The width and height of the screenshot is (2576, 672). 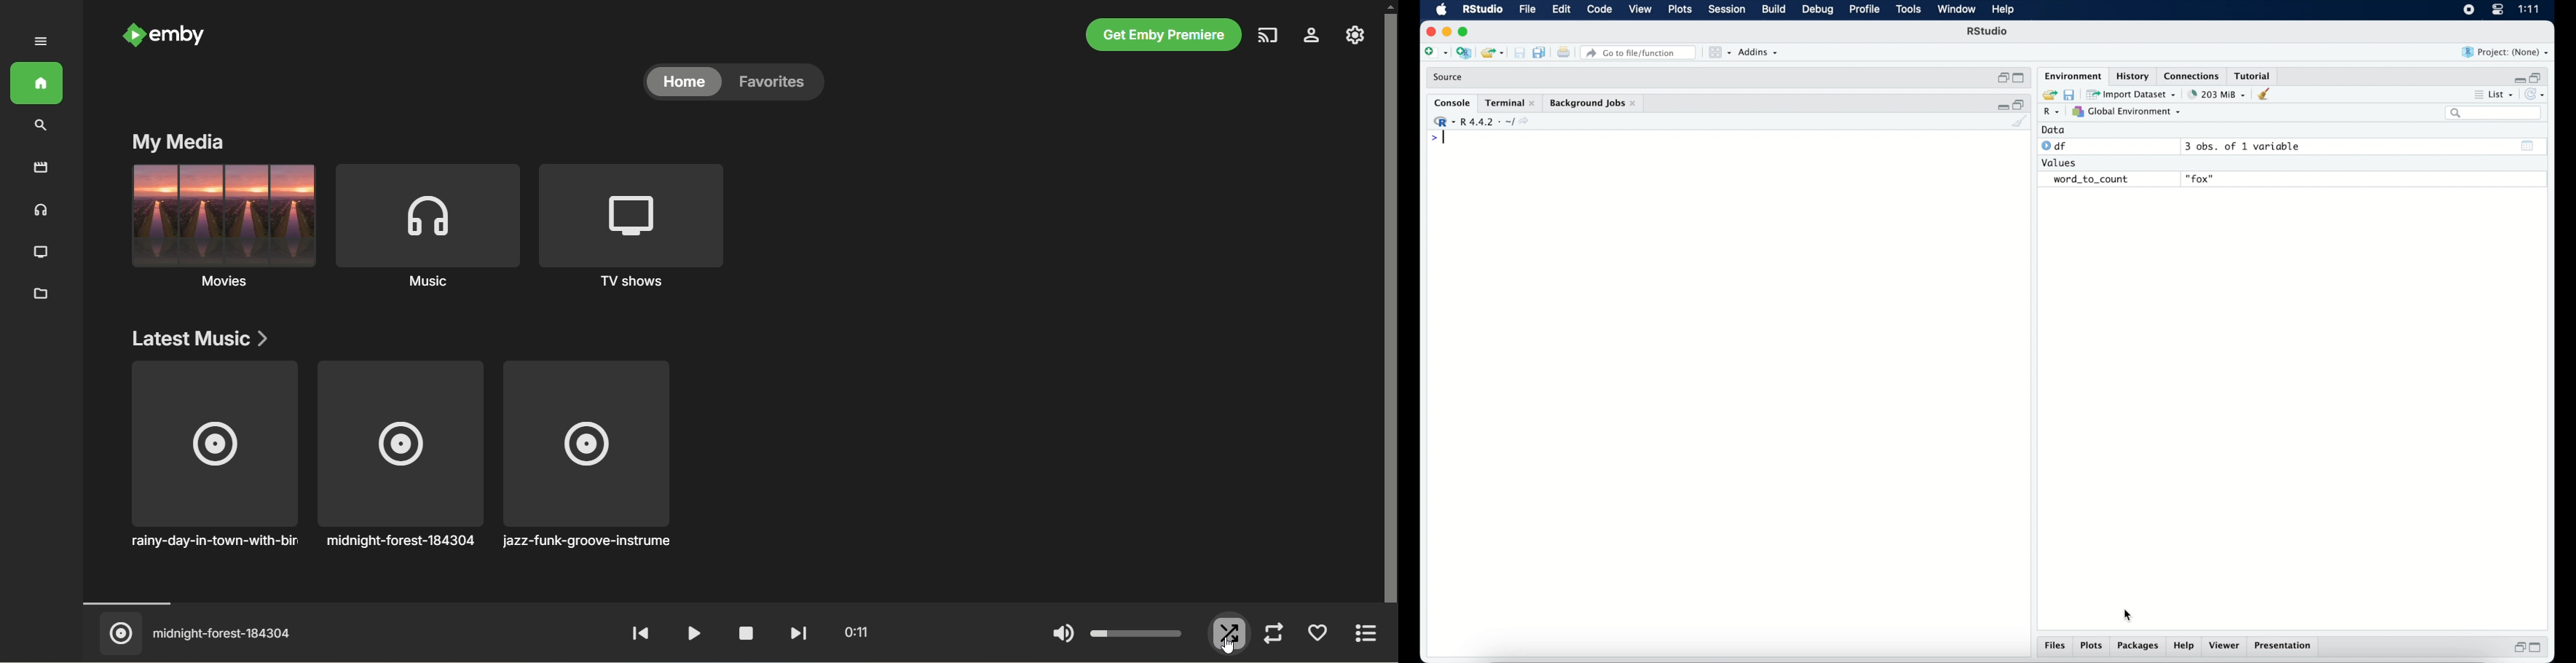 What do you see at coordinates (2054, 130) in the screenshot?
I see `data` at bounding box center [2054, 130].